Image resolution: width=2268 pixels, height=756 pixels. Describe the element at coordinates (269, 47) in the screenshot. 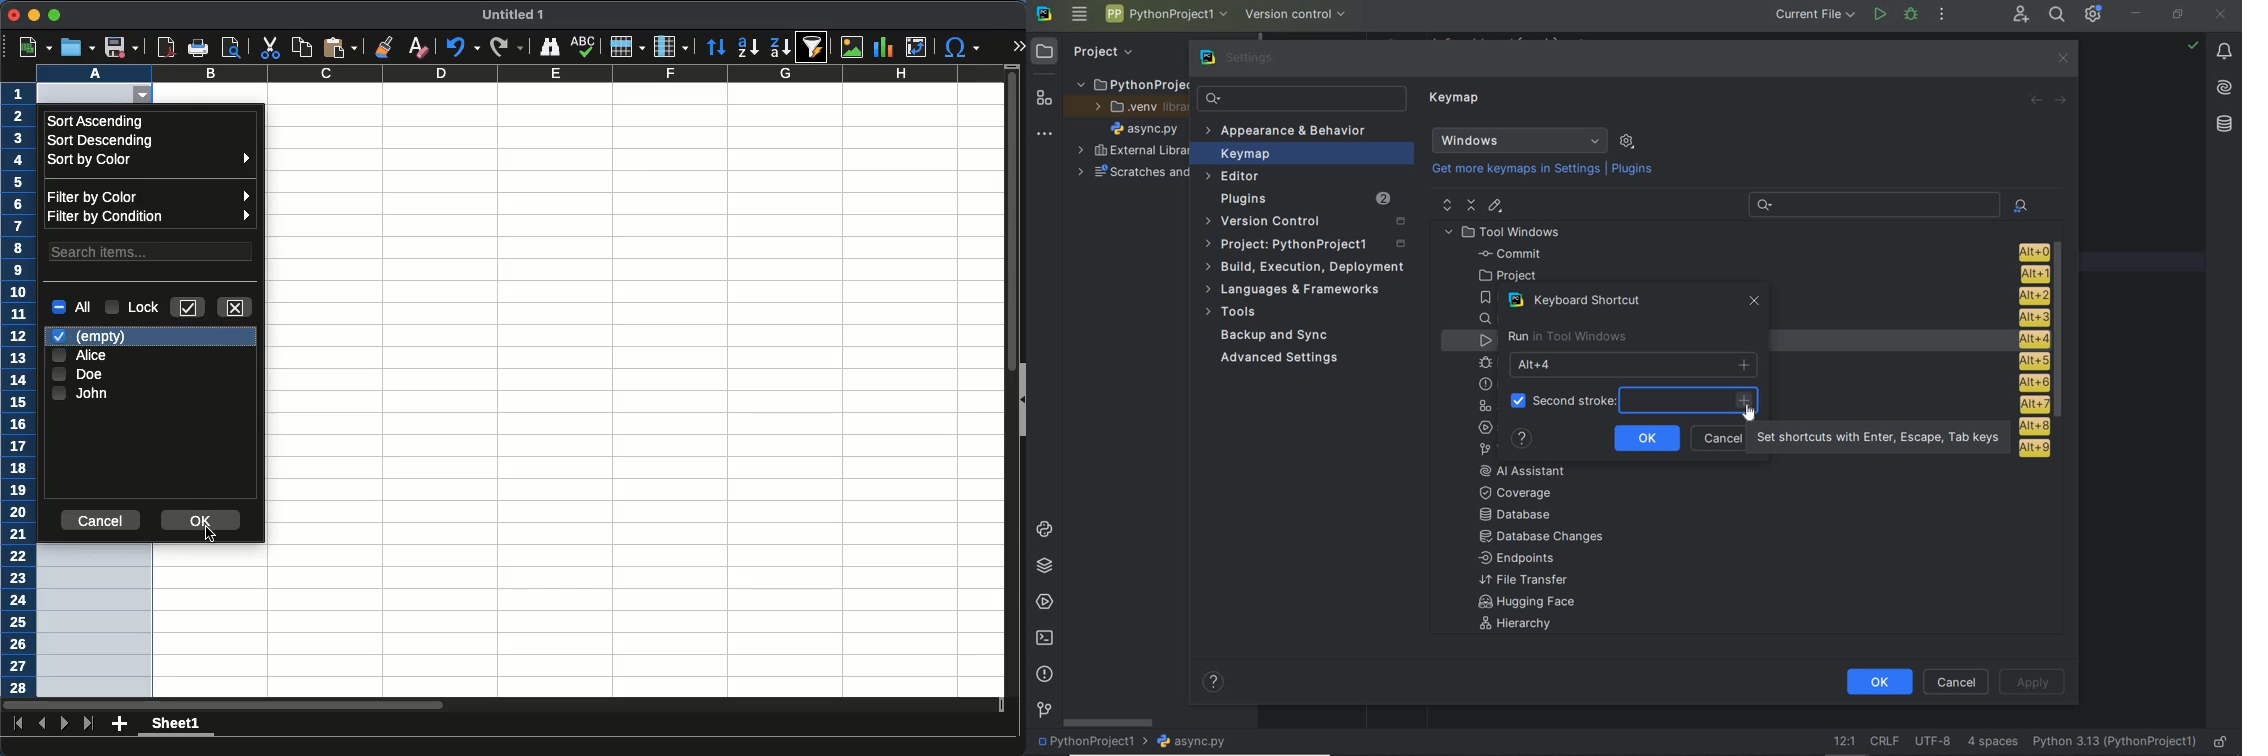

I see `cut` at that location.